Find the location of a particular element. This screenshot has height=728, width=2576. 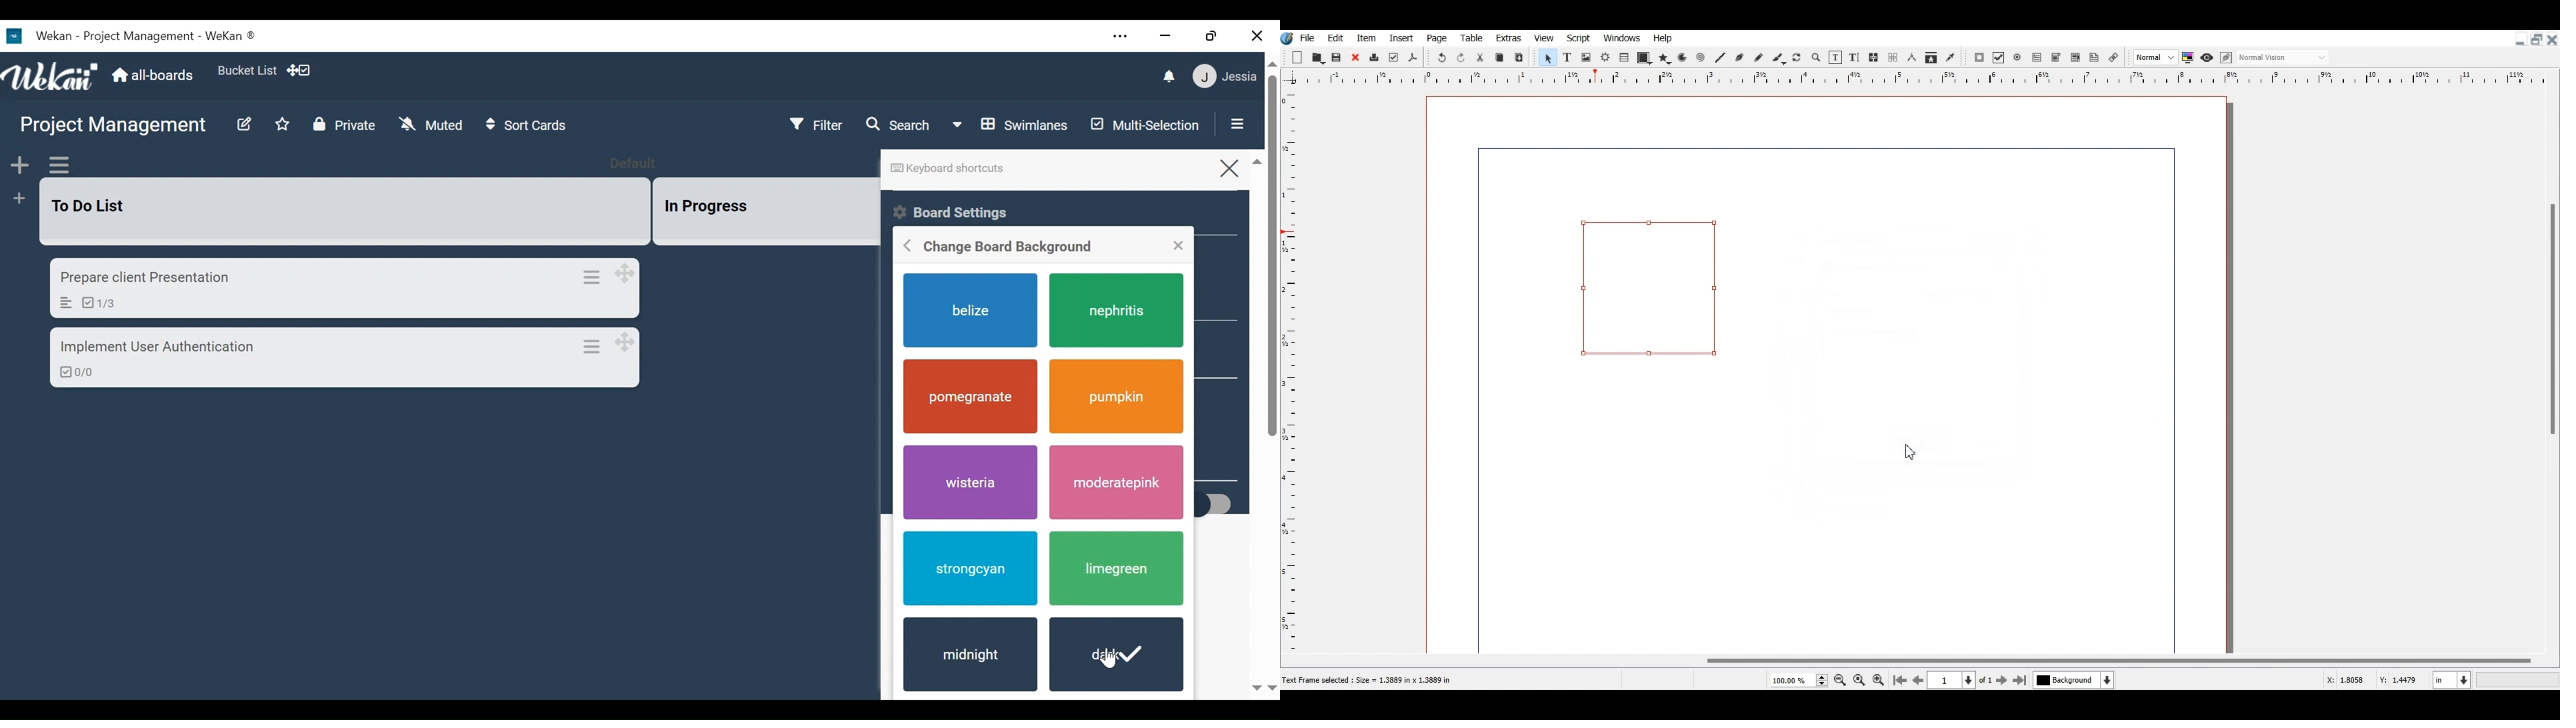

Eye dropper is located at coordinates (1950, 57).